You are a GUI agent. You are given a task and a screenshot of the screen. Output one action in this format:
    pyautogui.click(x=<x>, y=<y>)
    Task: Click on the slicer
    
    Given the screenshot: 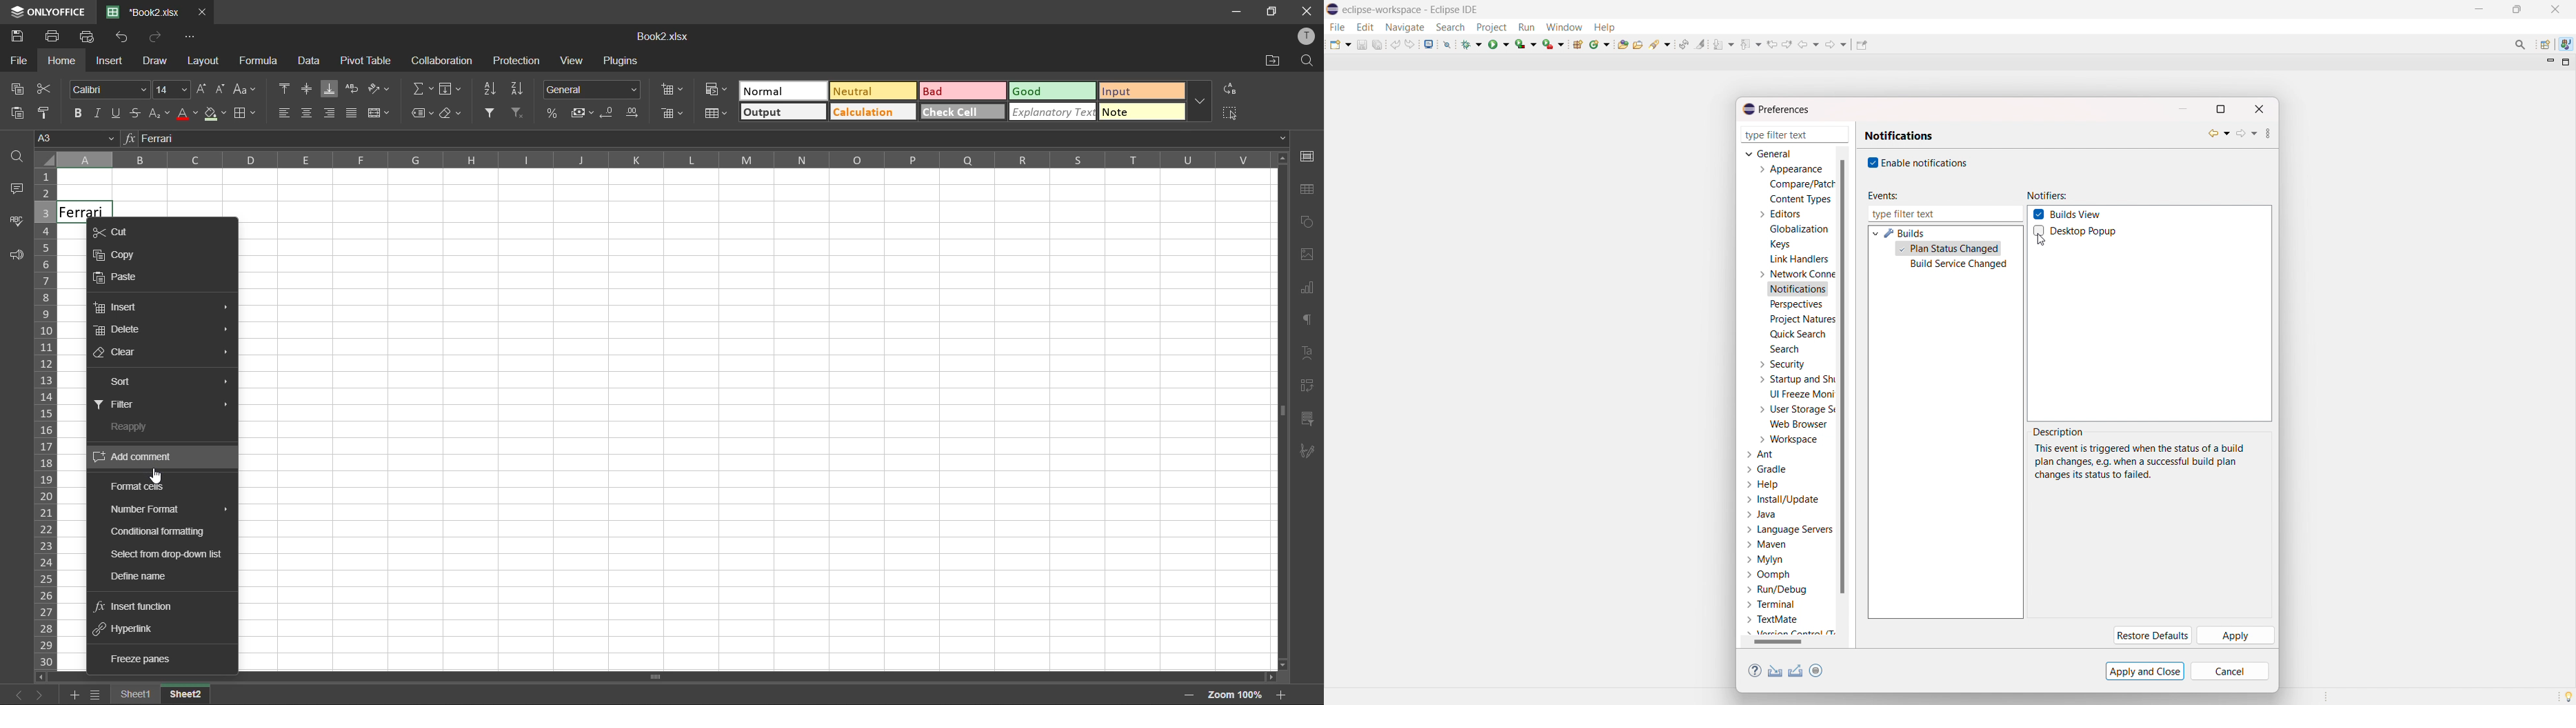 What is the action you would take?
    pyautogui.click(x=1311, y=420)
    